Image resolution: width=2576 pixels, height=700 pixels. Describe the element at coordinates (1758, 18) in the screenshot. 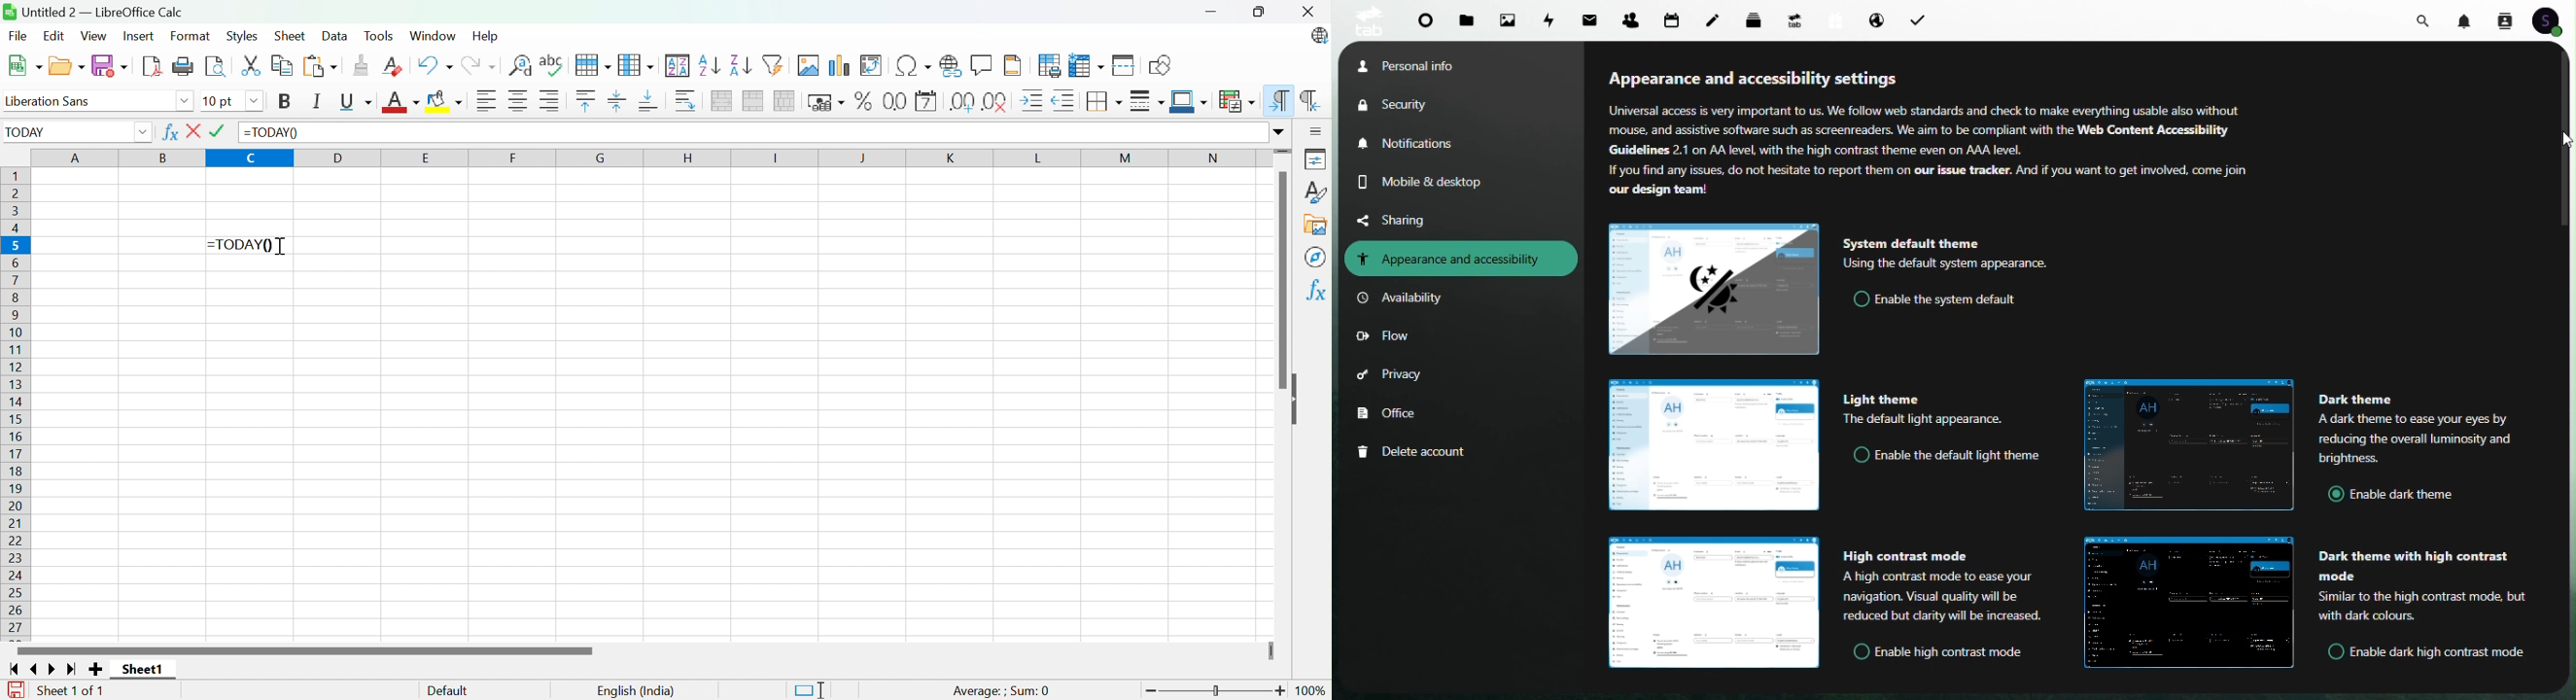

I see `deck` at that location.